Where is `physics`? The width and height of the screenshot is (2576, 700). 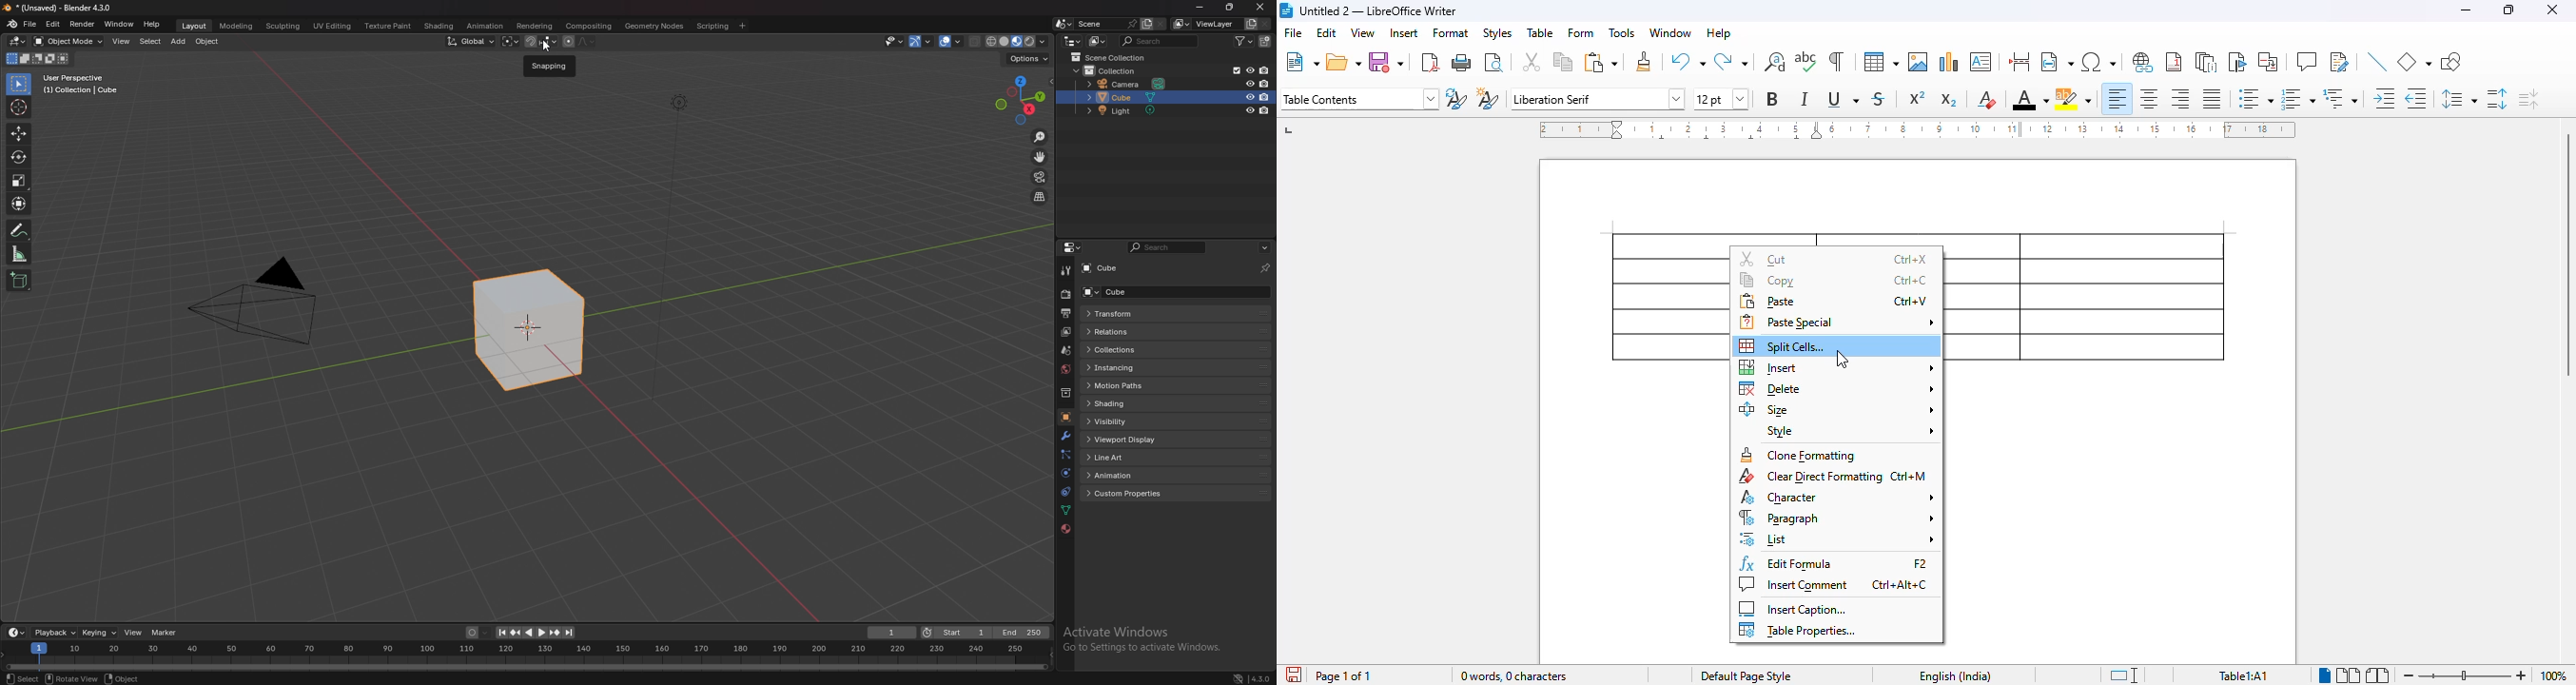
physics is located at coordinates (1065, 473).